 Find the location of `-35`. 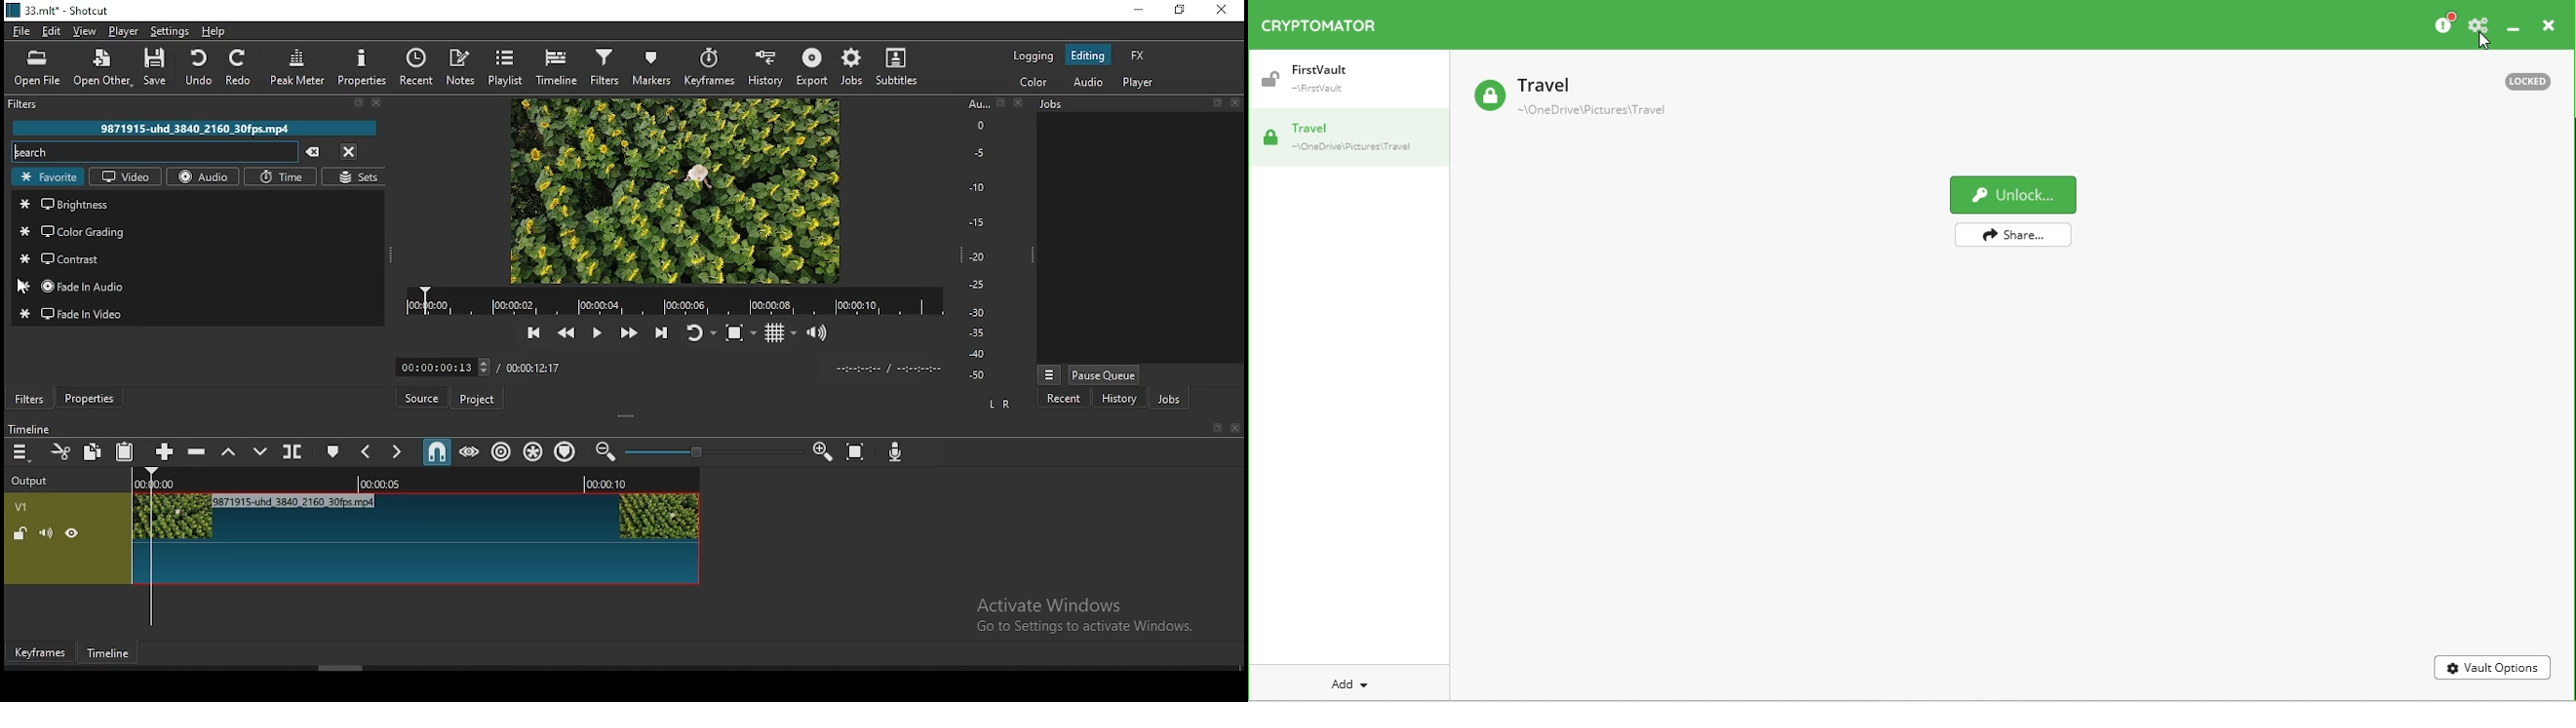

-35 is located at coordinates (975, 331).